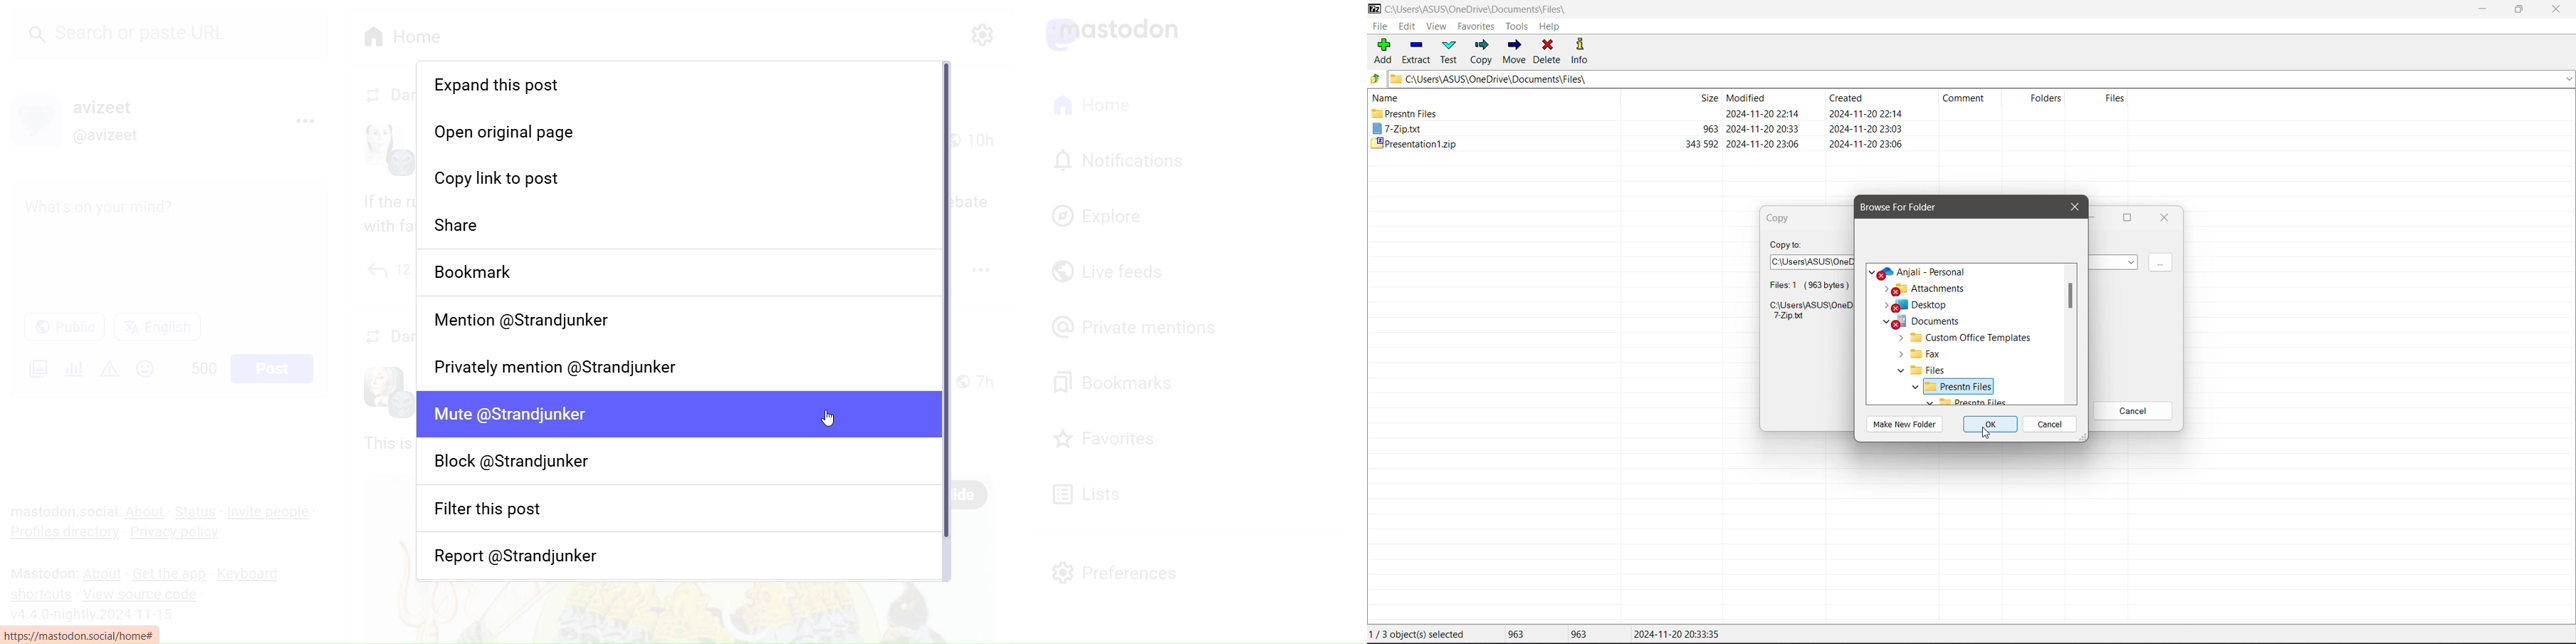 Image resolution: width=2576 pixels, height=644 pixels. What do you see at coordinates (1579, 634) in the screenshot?
I see `Size of the last file selected` at bounding box center [1579, 634].